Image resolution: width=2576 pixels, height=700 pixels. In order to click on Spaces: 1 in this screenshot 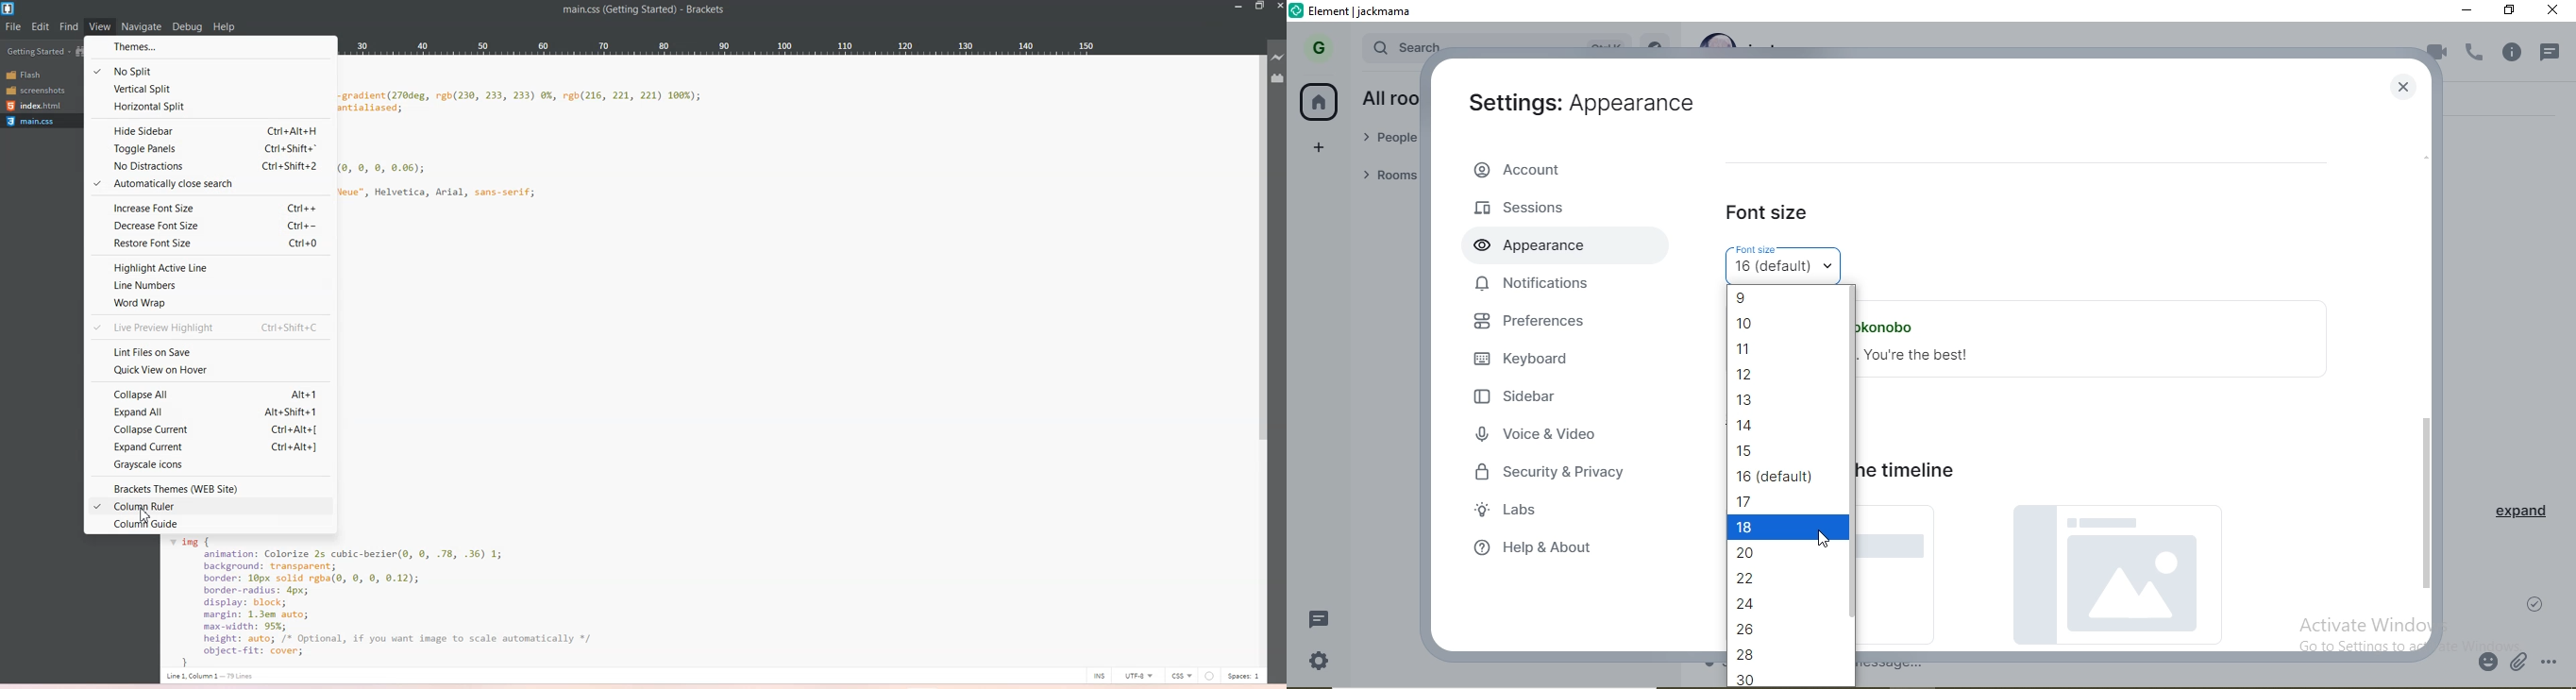, I will do `click(1246, 676)`.